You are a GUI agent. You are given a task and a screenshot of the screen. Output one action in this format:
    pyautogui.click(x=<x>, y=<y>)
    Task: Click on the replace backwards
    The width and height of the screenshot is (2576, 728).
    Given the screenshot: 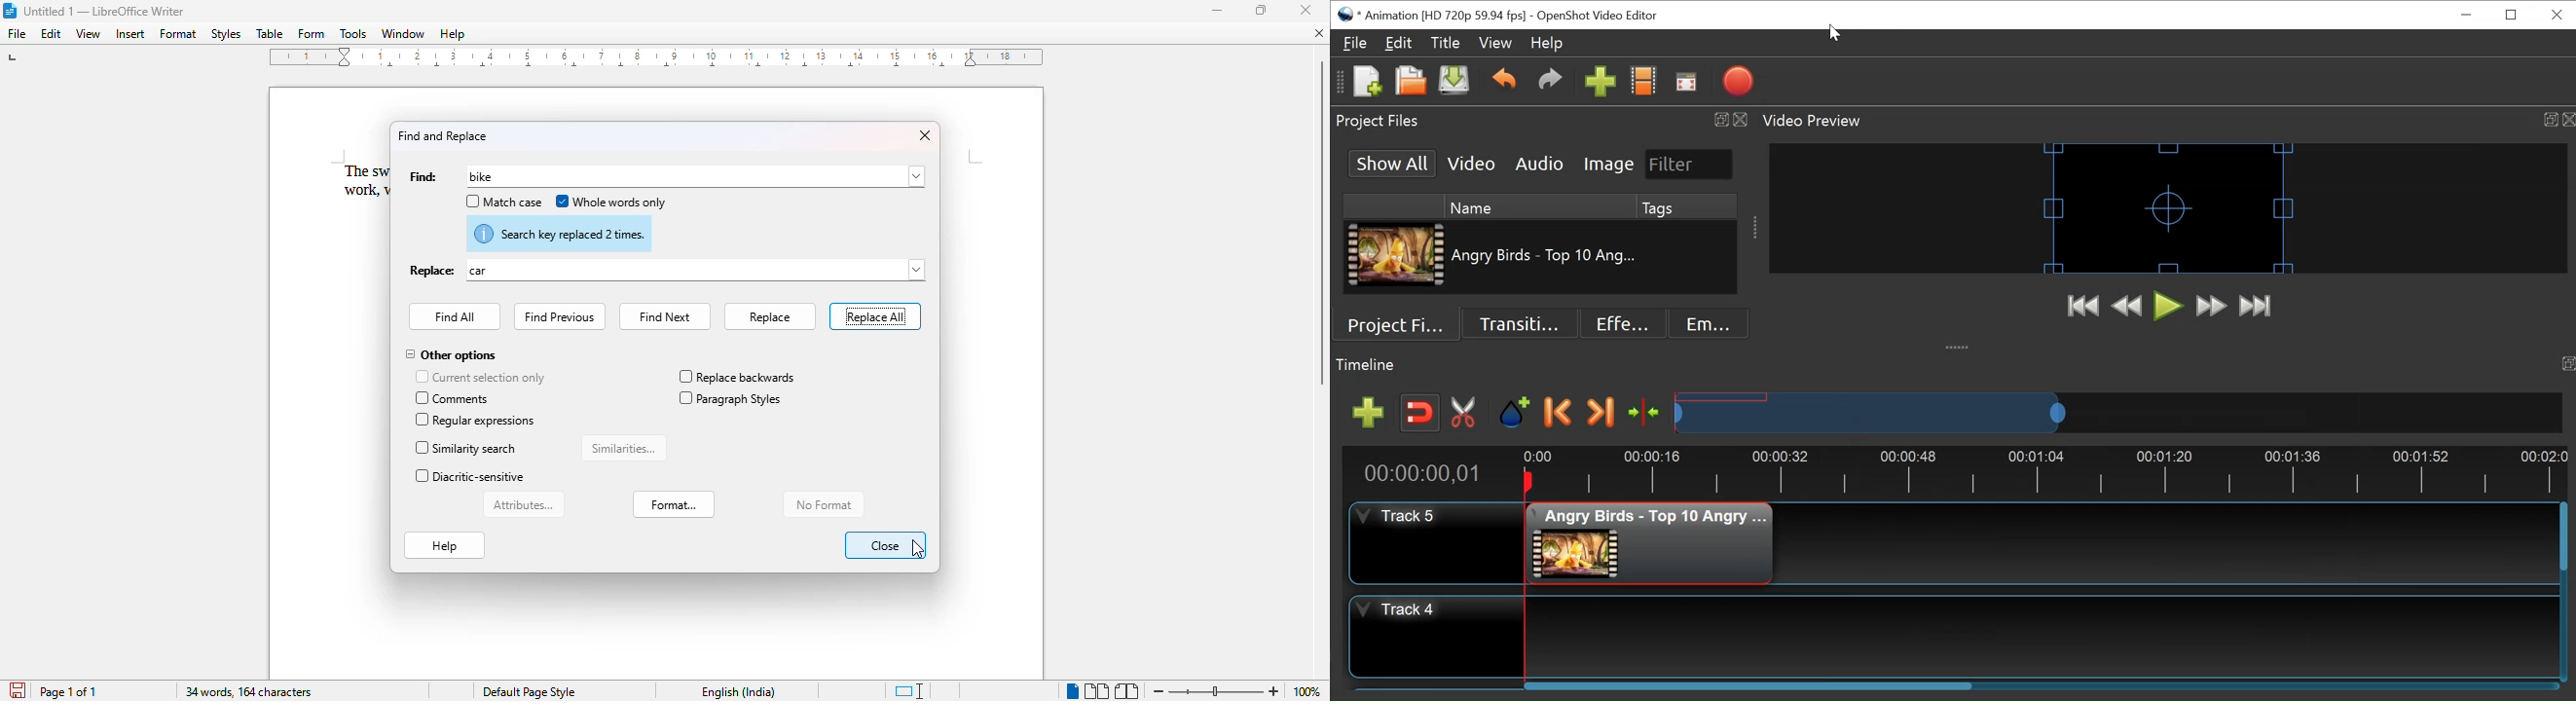 What is the action you would take?
    pyautogui.click(x=736, y=377)
    